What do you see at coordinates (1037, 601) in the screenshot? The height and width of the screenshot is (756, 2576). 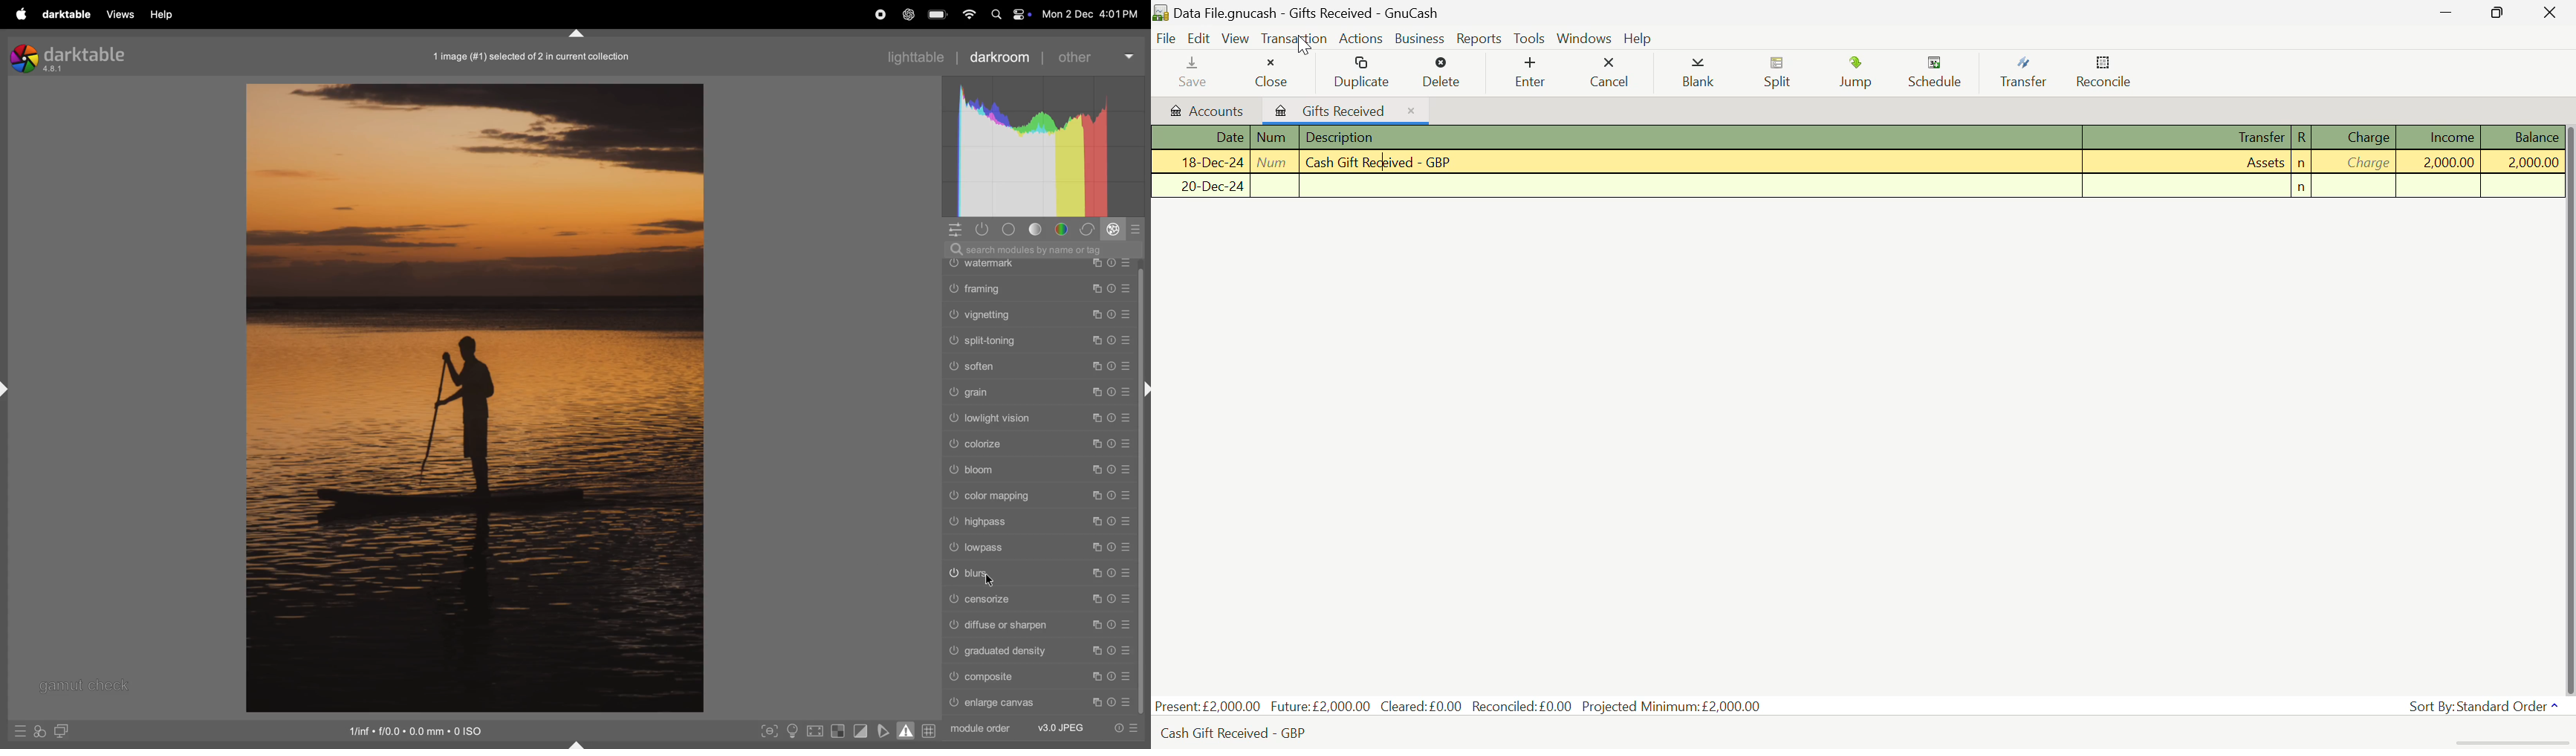 I see `censorize` at bounding box center [1037, 601].